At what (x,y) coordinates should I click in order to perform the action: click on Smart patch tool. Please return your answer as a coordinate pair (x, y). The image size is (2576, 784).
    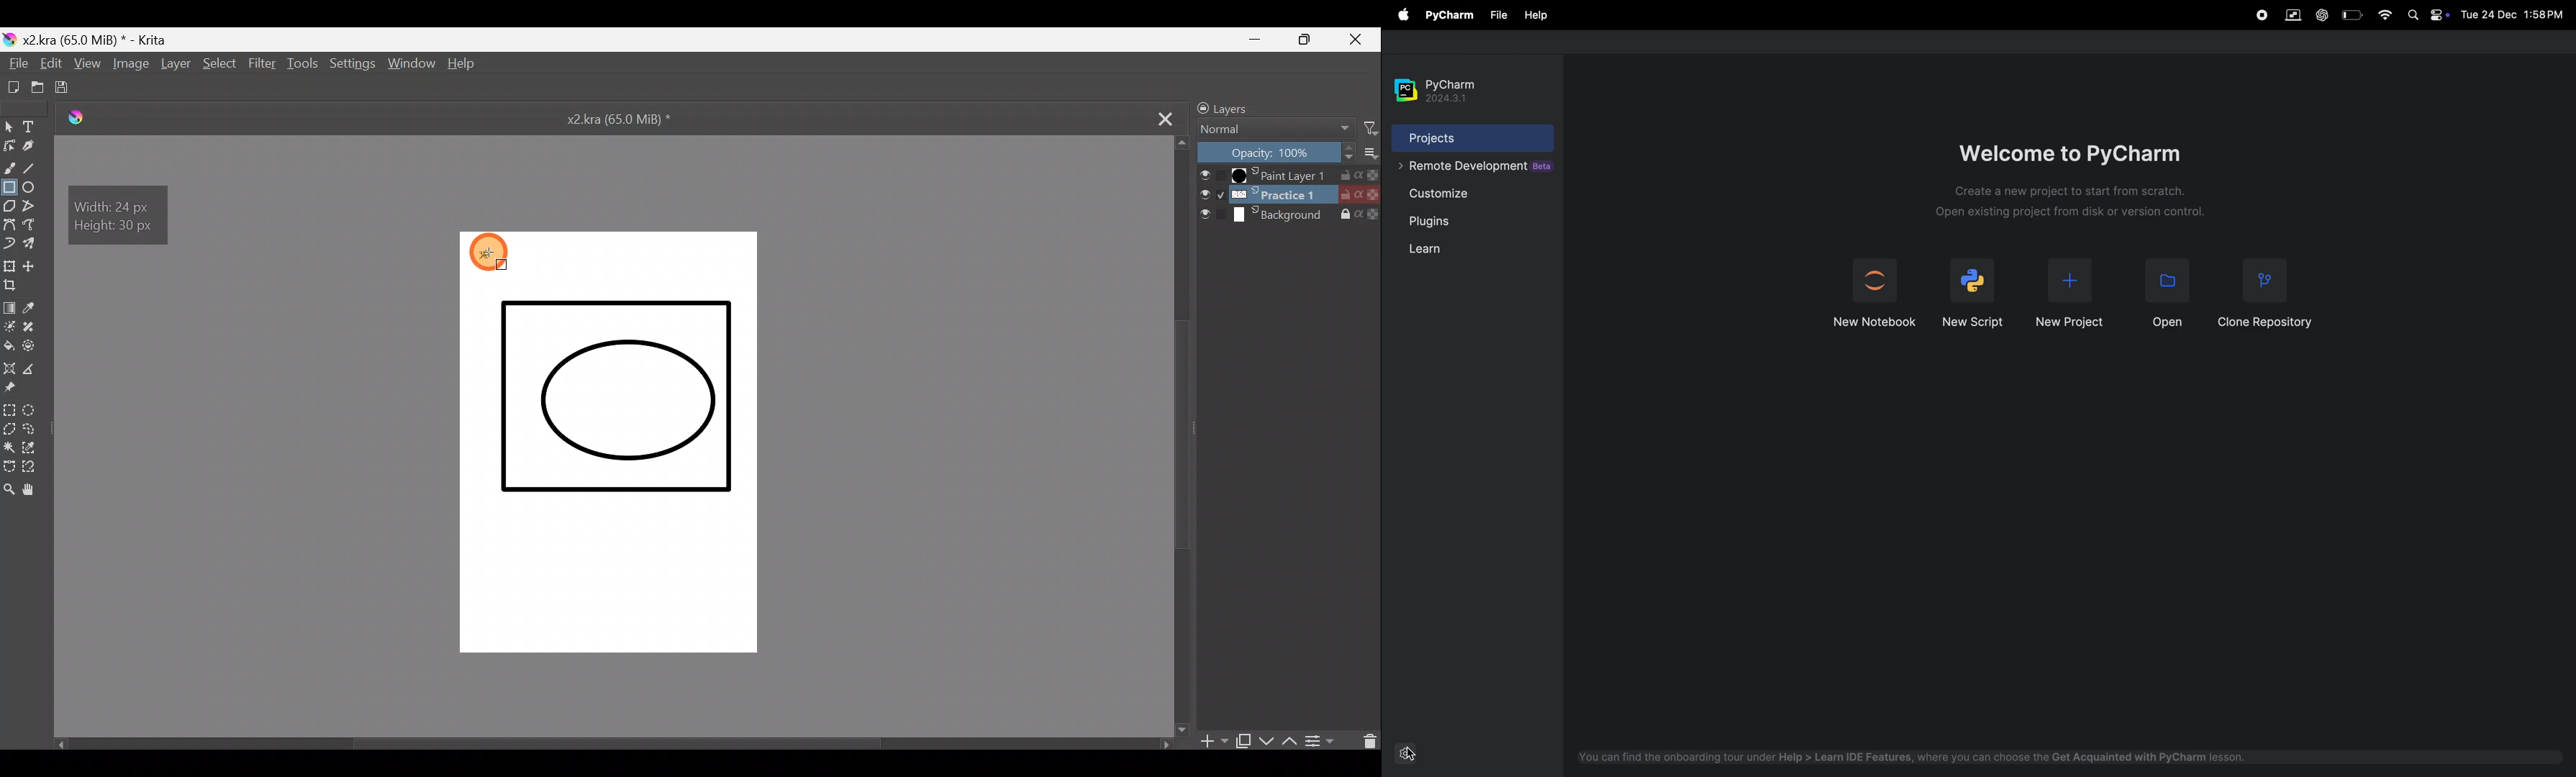
    Looking at the image, I should click on (34, 328).